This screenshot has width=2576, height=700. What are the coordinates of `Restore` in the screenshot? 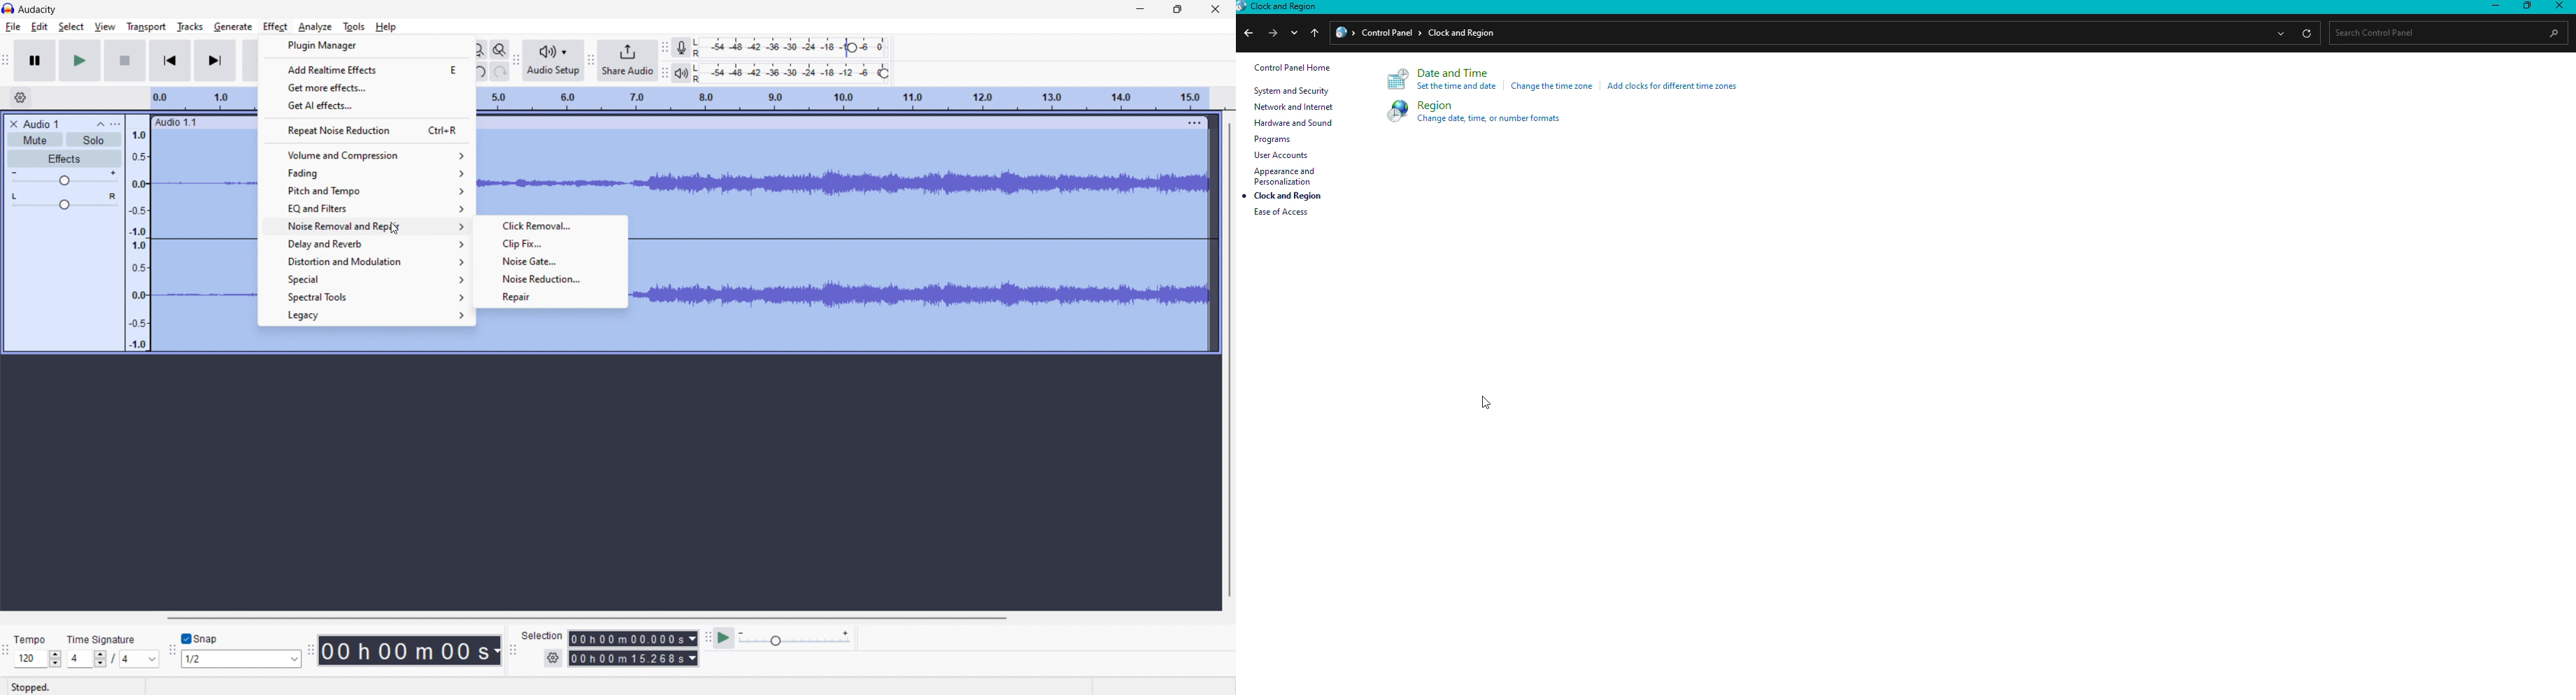 It's located at (2524, 6).